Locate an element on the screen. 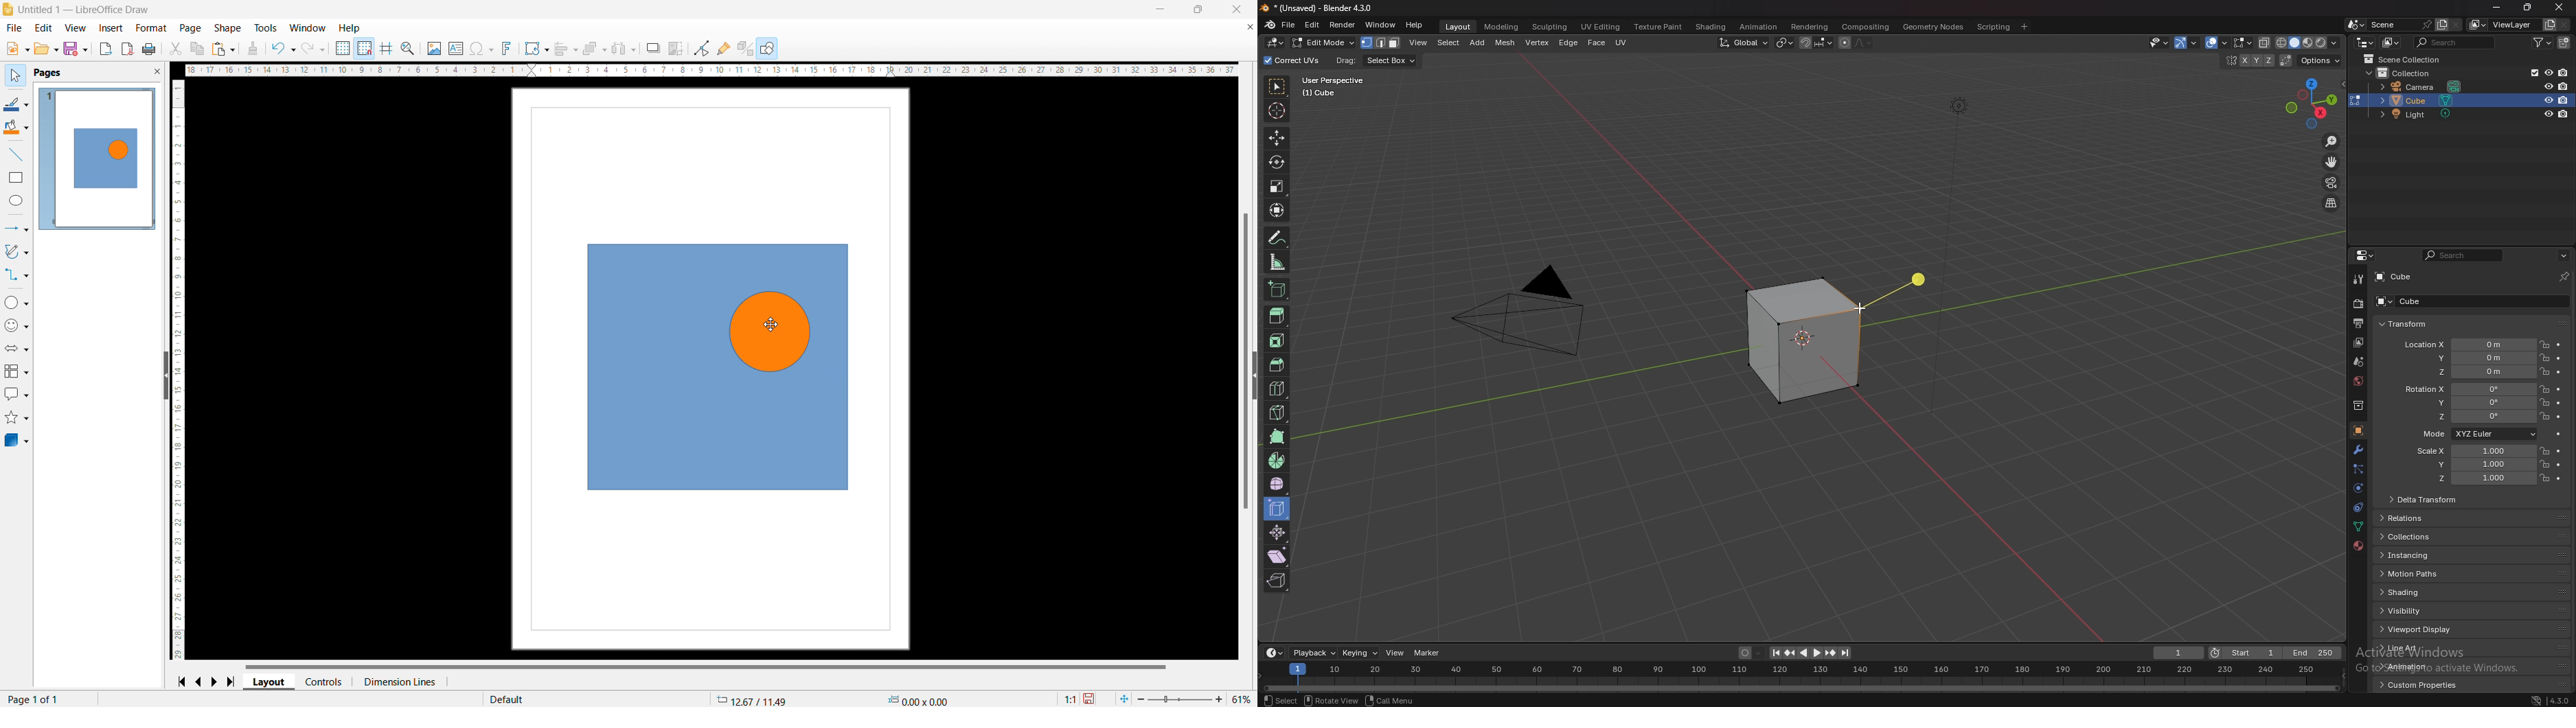  zoom out is located at coordinates (1142, 698).